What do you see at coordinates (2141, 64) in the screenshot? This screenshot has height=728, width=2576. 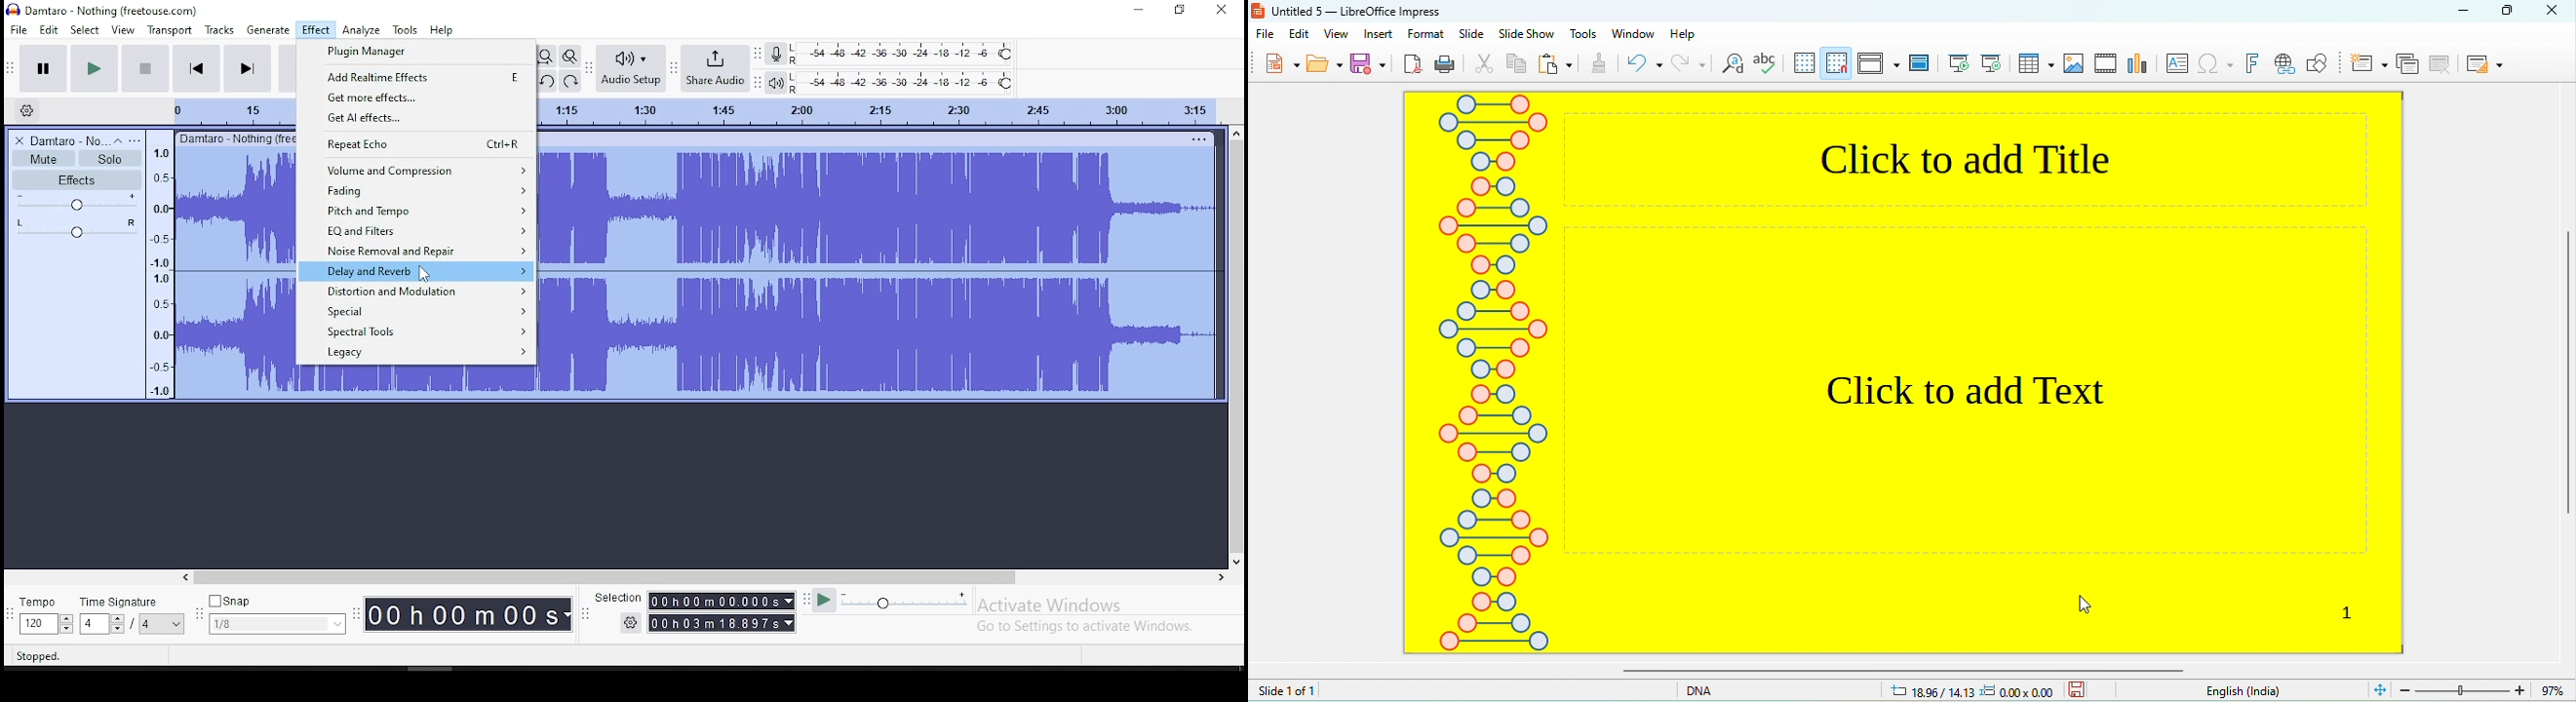 I see `chart` at bounding box center [2141, 64].